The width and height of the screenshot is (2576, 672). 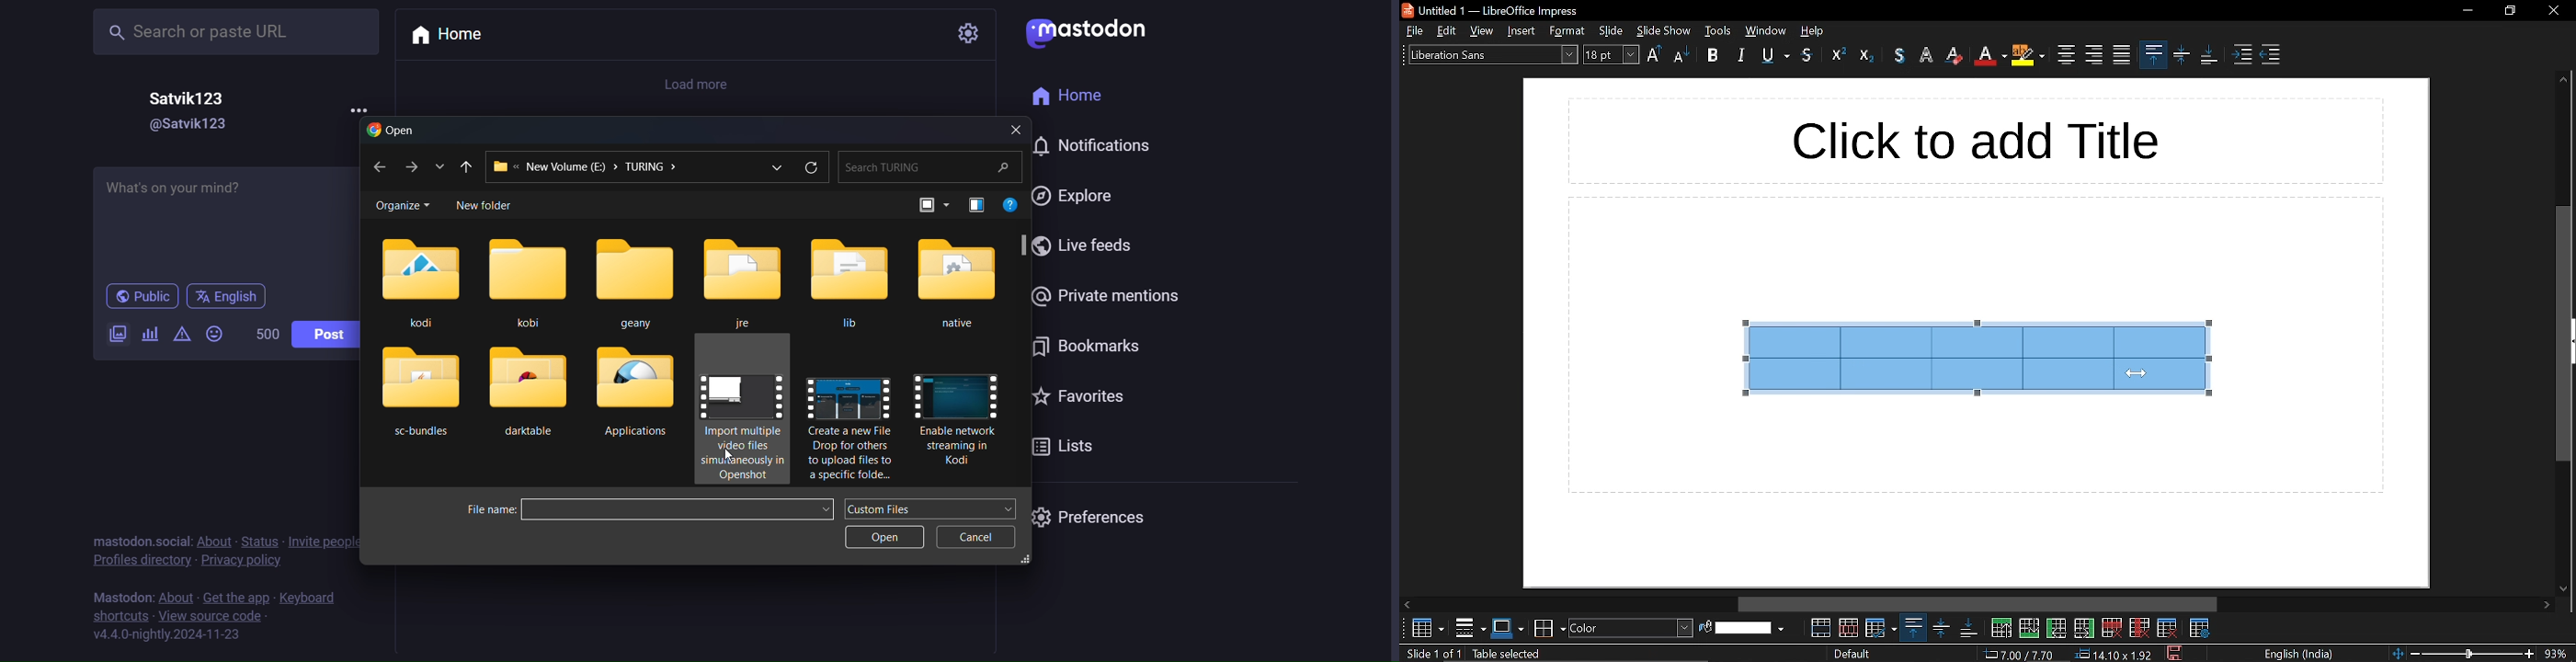 What do you see at coordinates (1990, 56) in the screenshot?
I see `text color` at bounding box center [1990, 56].